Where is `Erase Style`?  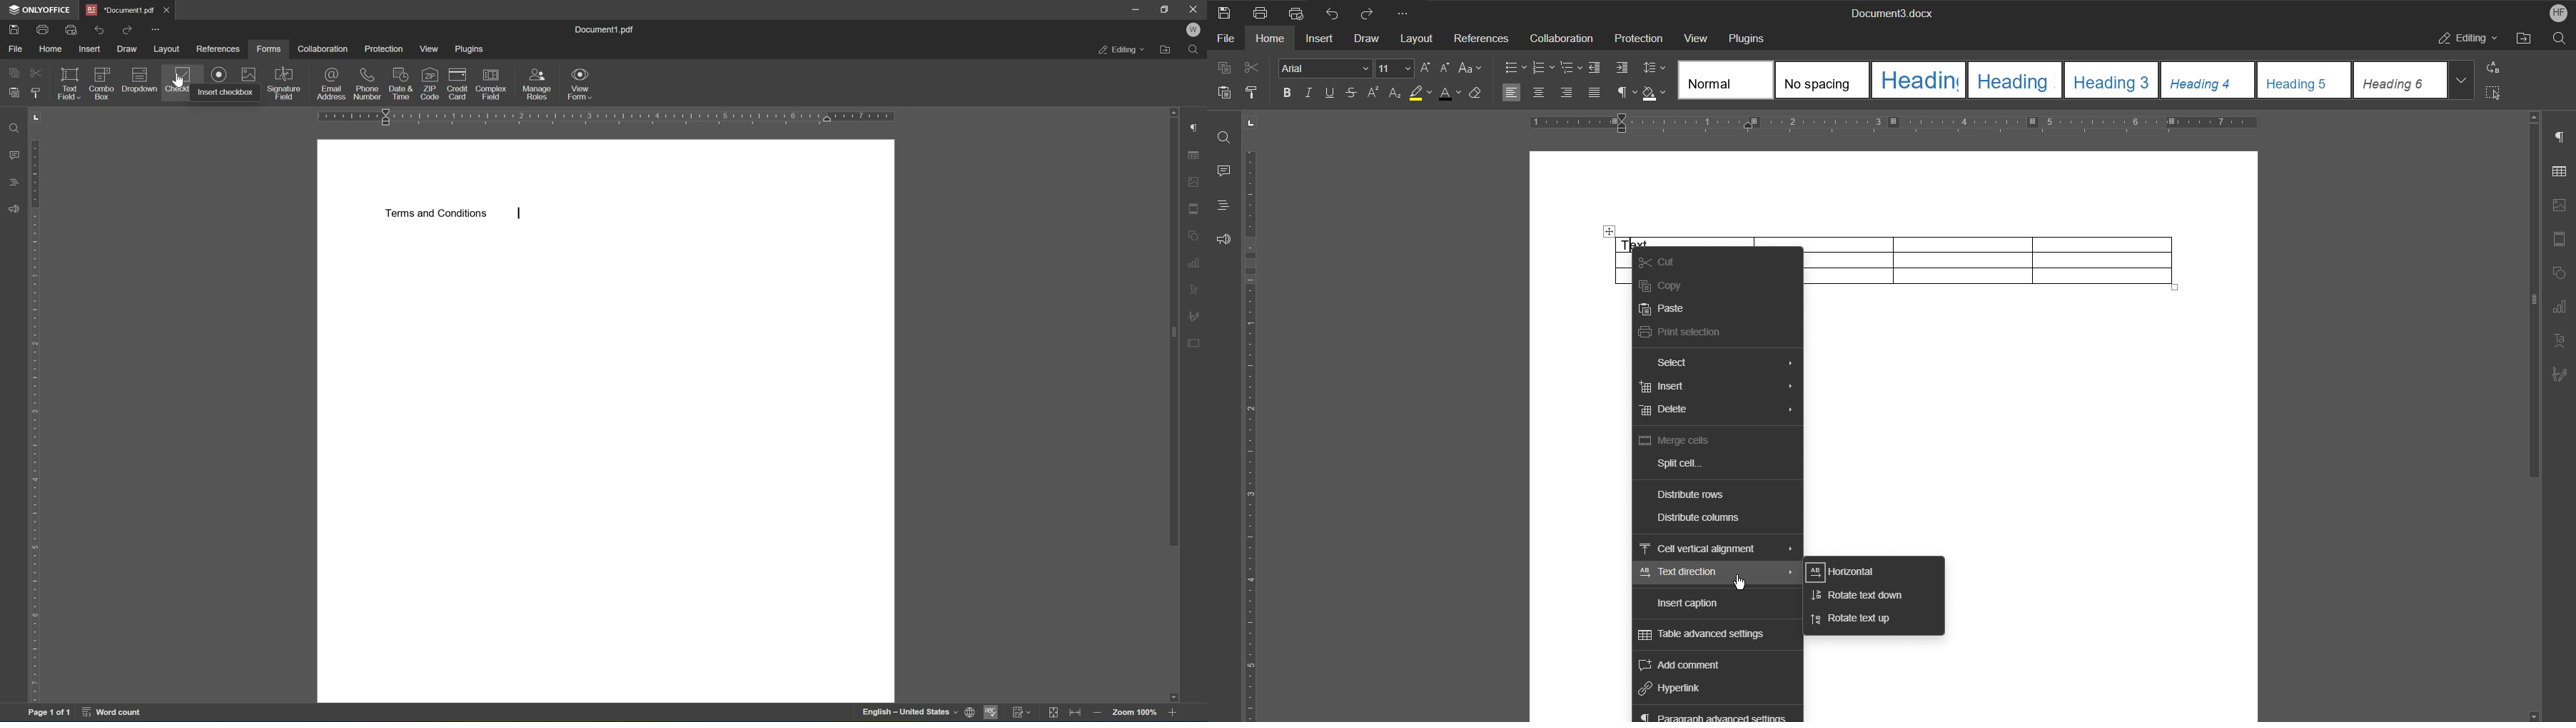 Erase Style is located at coordinates (1478, 93).